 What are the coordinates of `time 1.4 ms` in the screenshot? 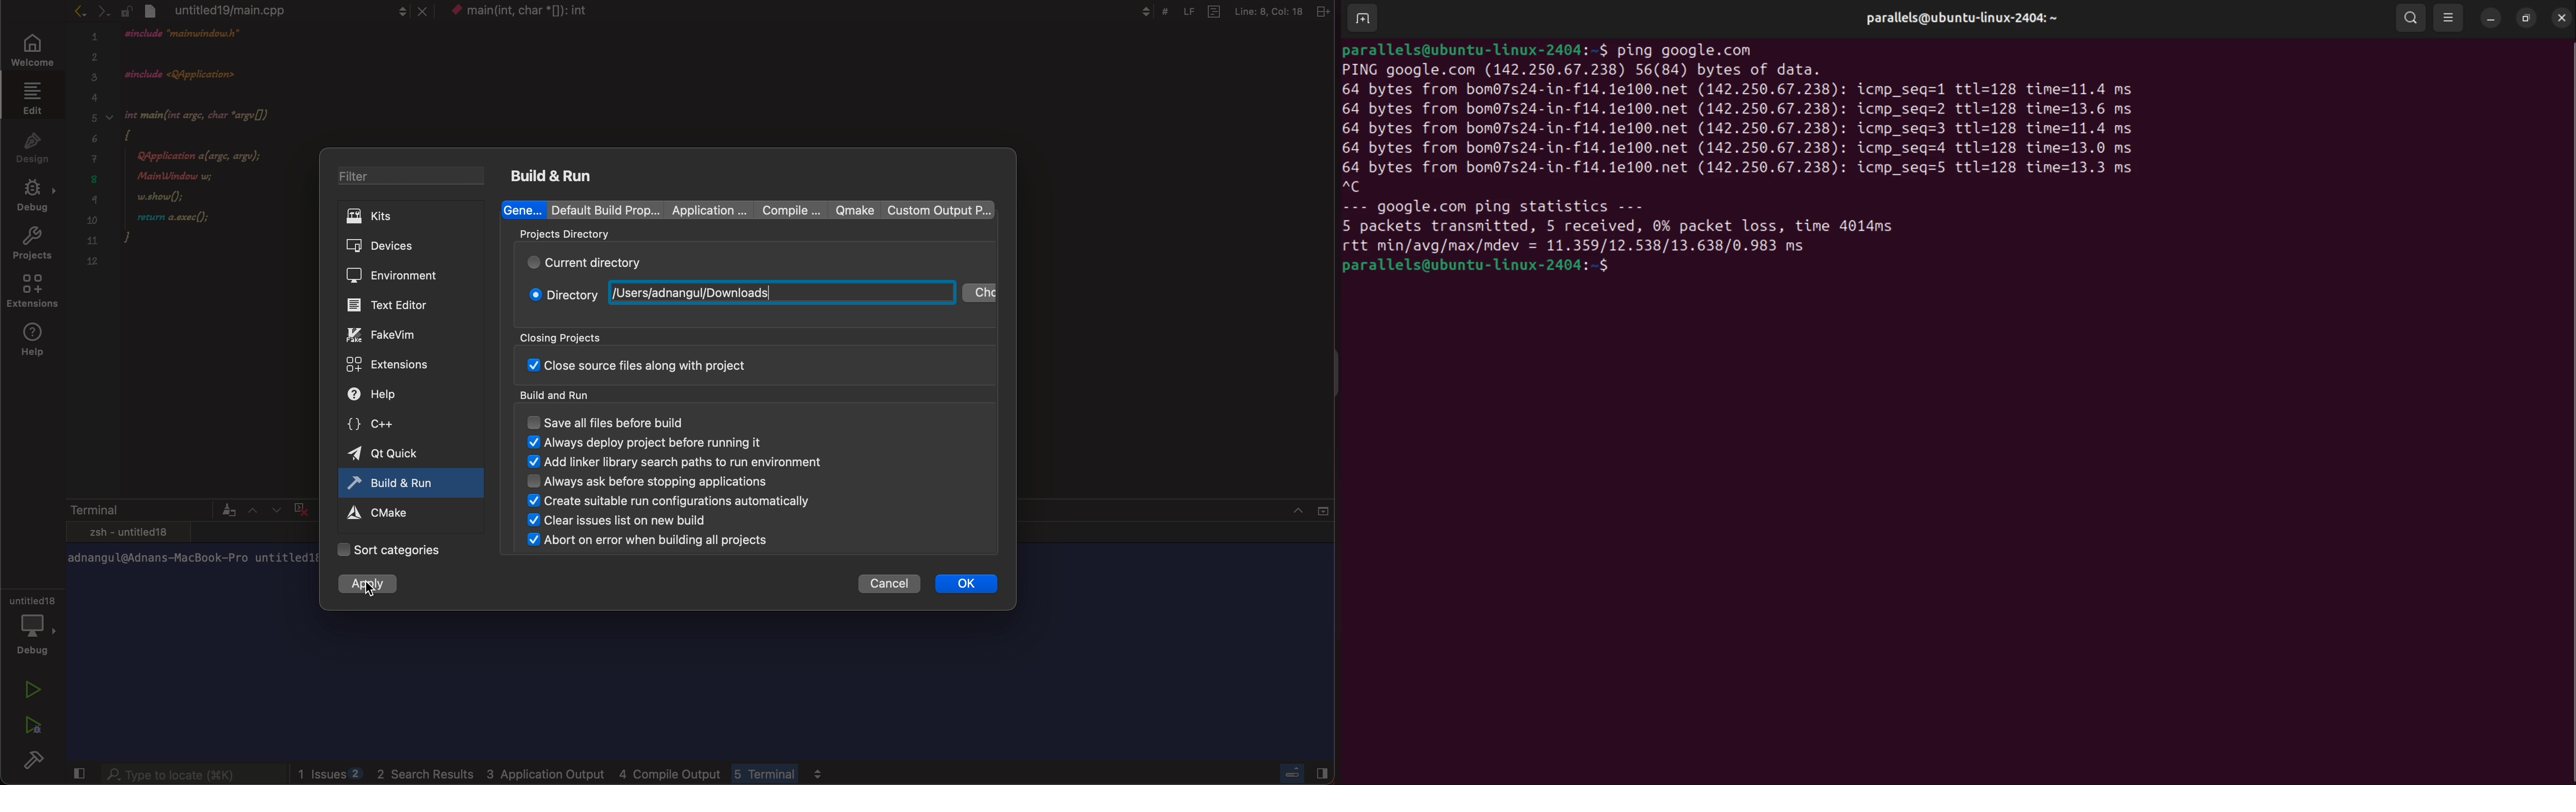 It's located at (2079, 109).